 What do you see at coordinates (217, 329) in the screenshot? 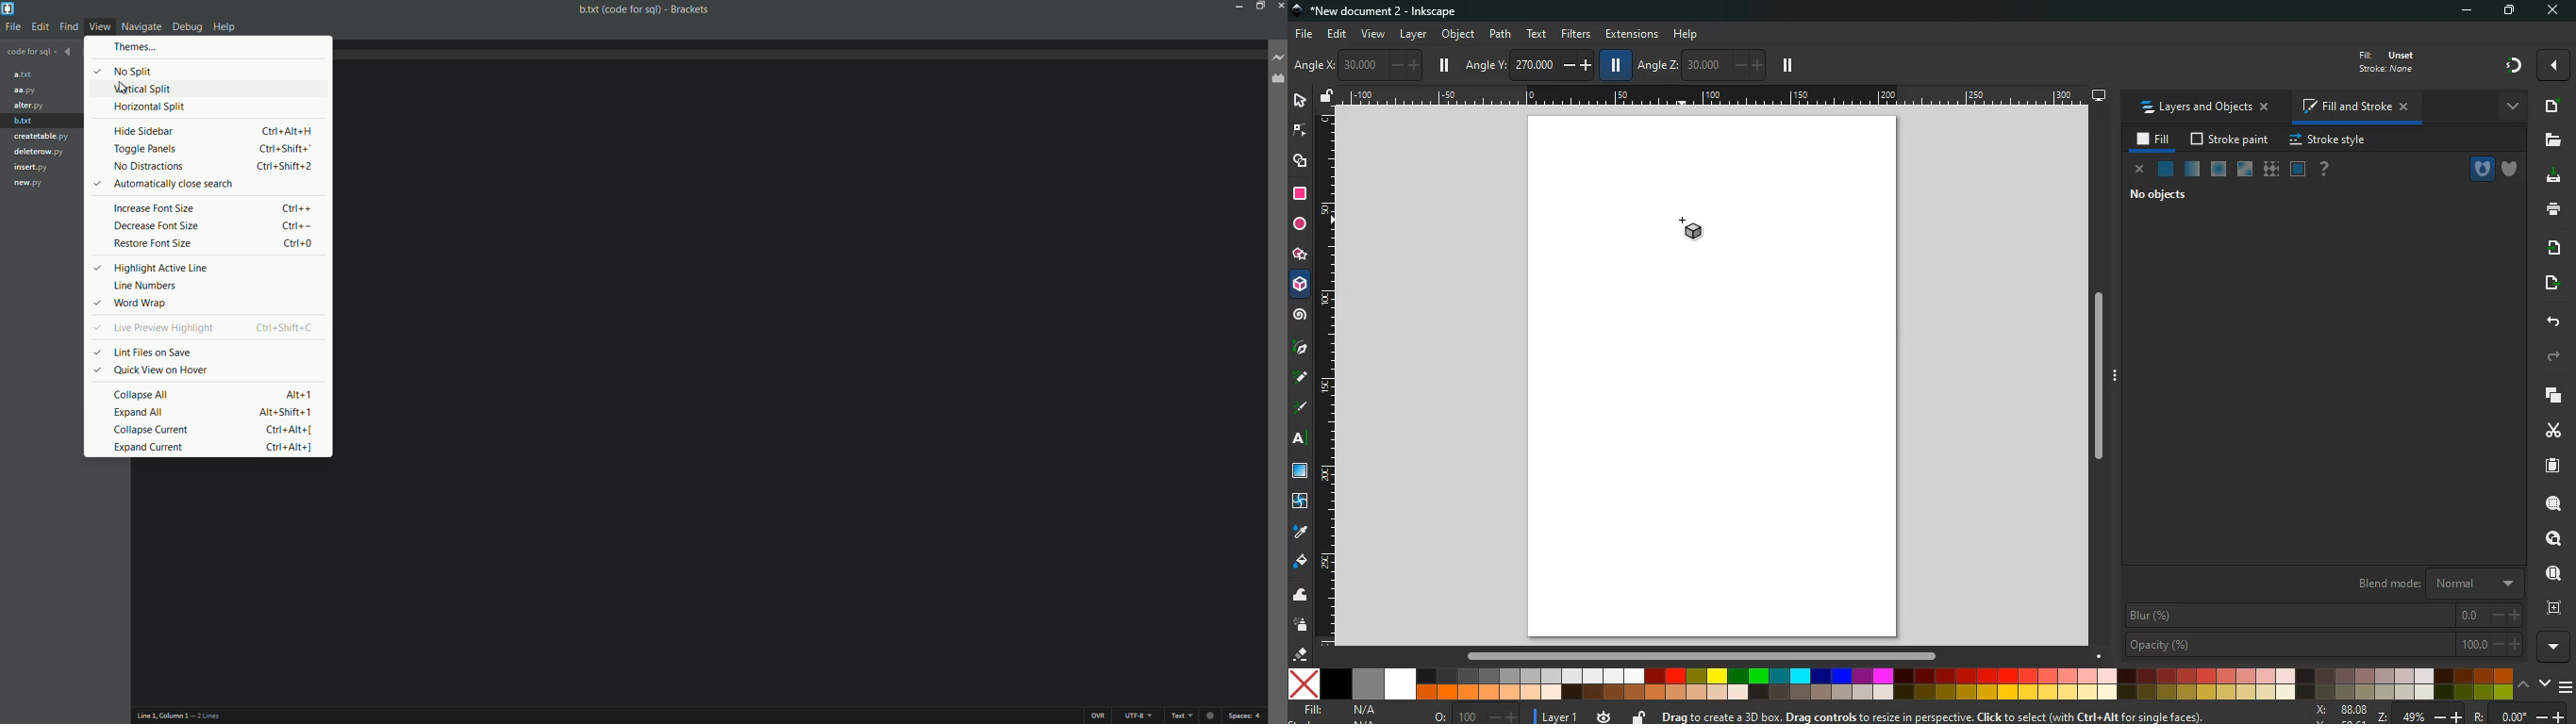
I see `live preview highlight` at bounding box center [217, 329].